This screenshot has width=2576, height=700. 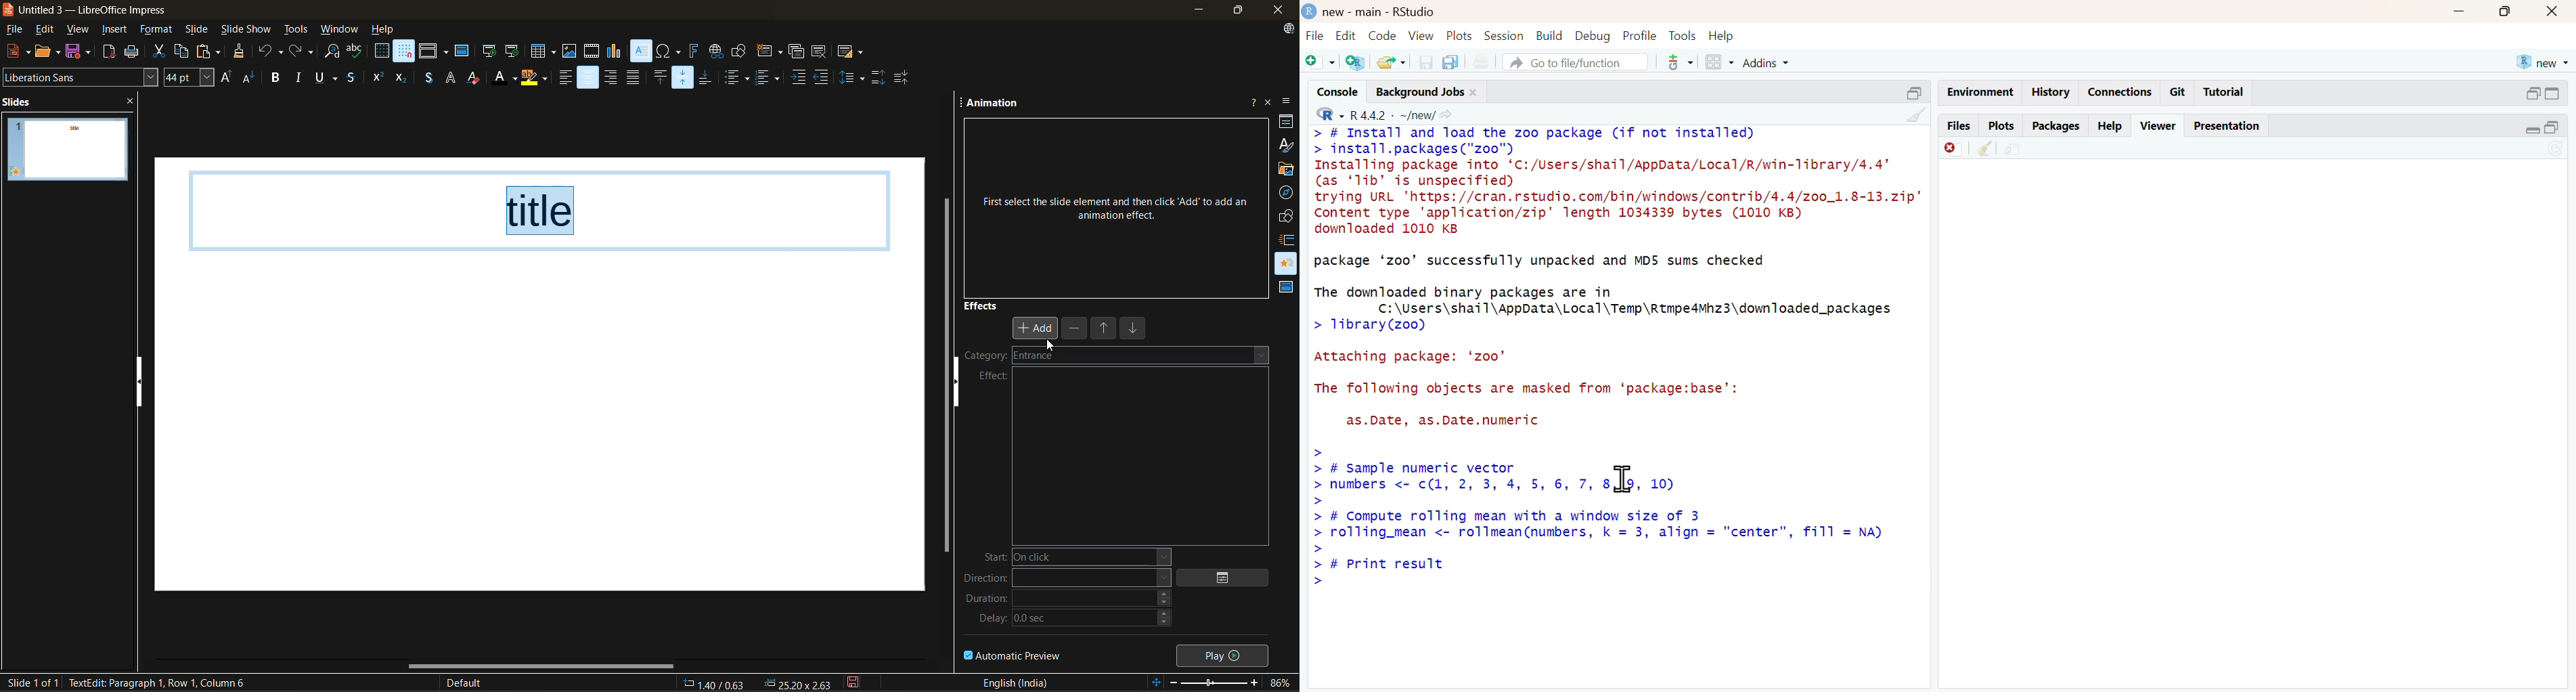 I want to click on fit to slide, so click(x=1158, y=683).